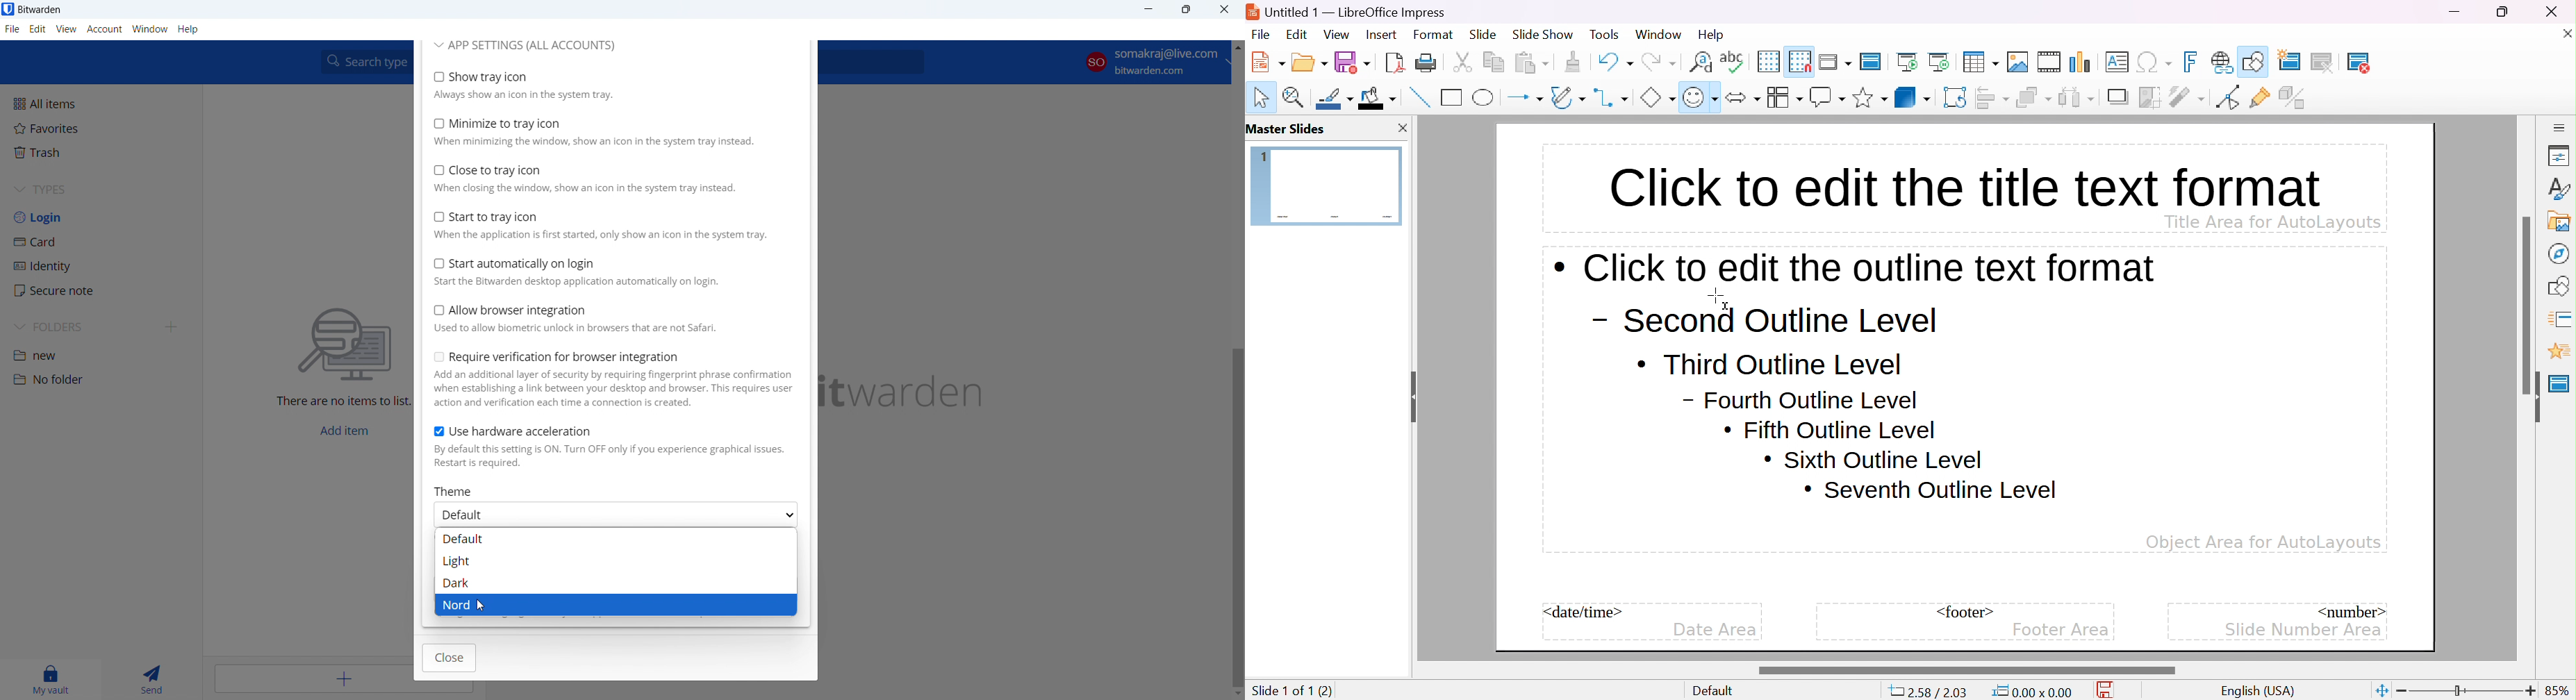 The image size is (2576, 700). What do you see at coordinates (2406, 62) in the screenshot?
I see `slide layout` at bounding box center [2406, 62].